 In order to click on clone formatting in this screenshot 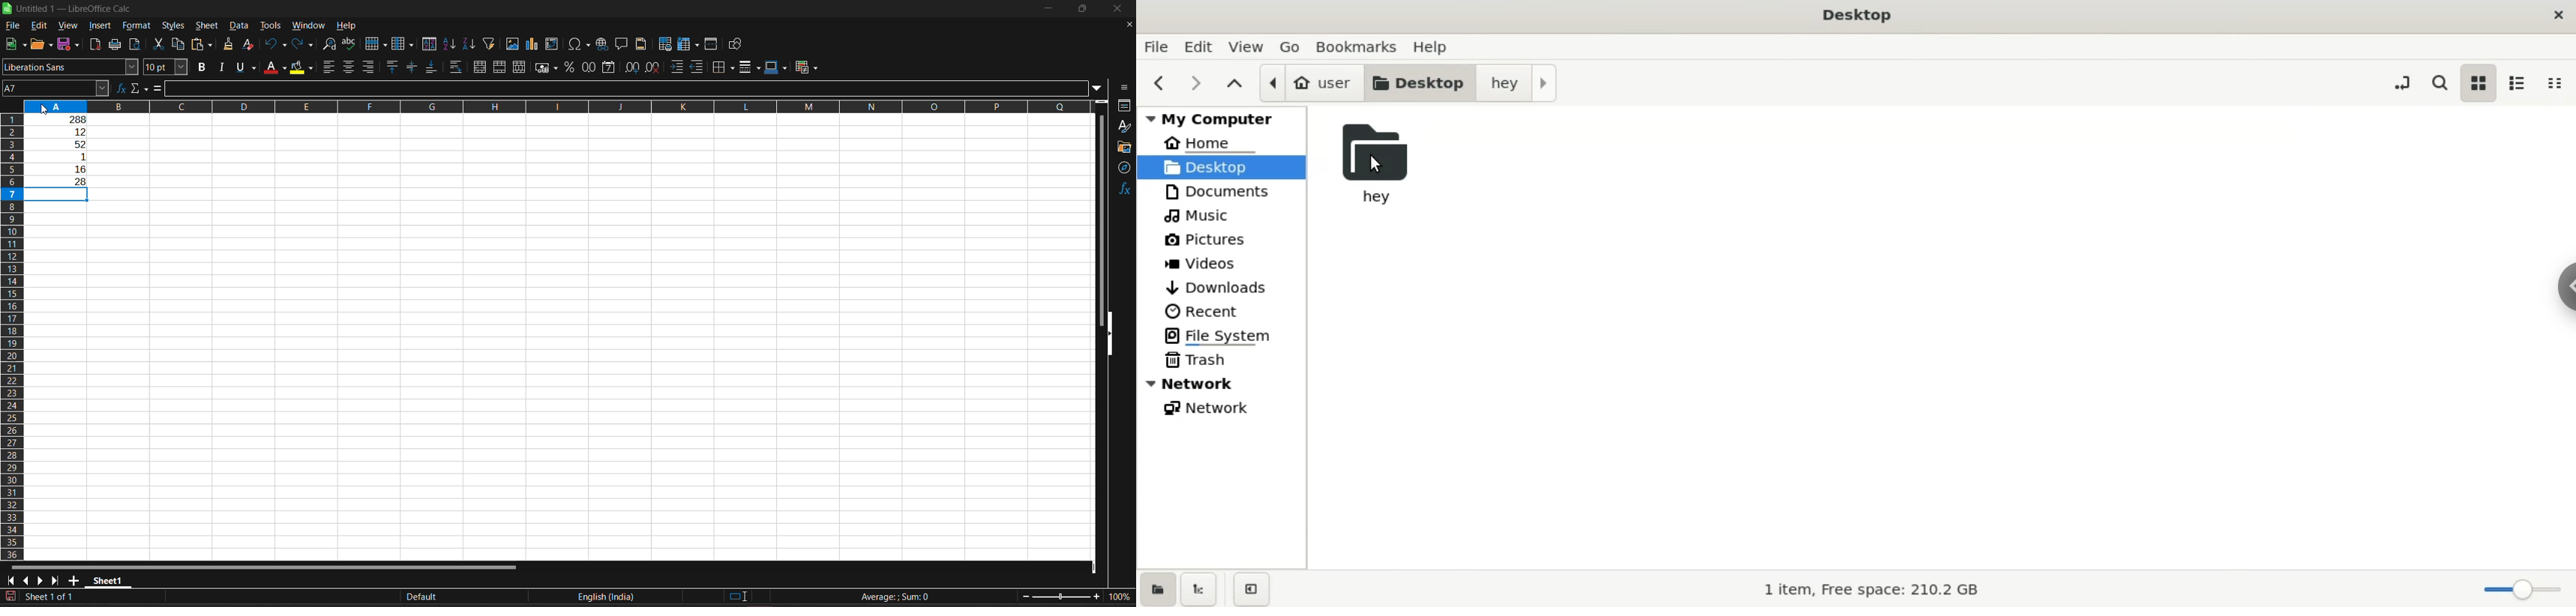, I will do `click(226, 44)`.